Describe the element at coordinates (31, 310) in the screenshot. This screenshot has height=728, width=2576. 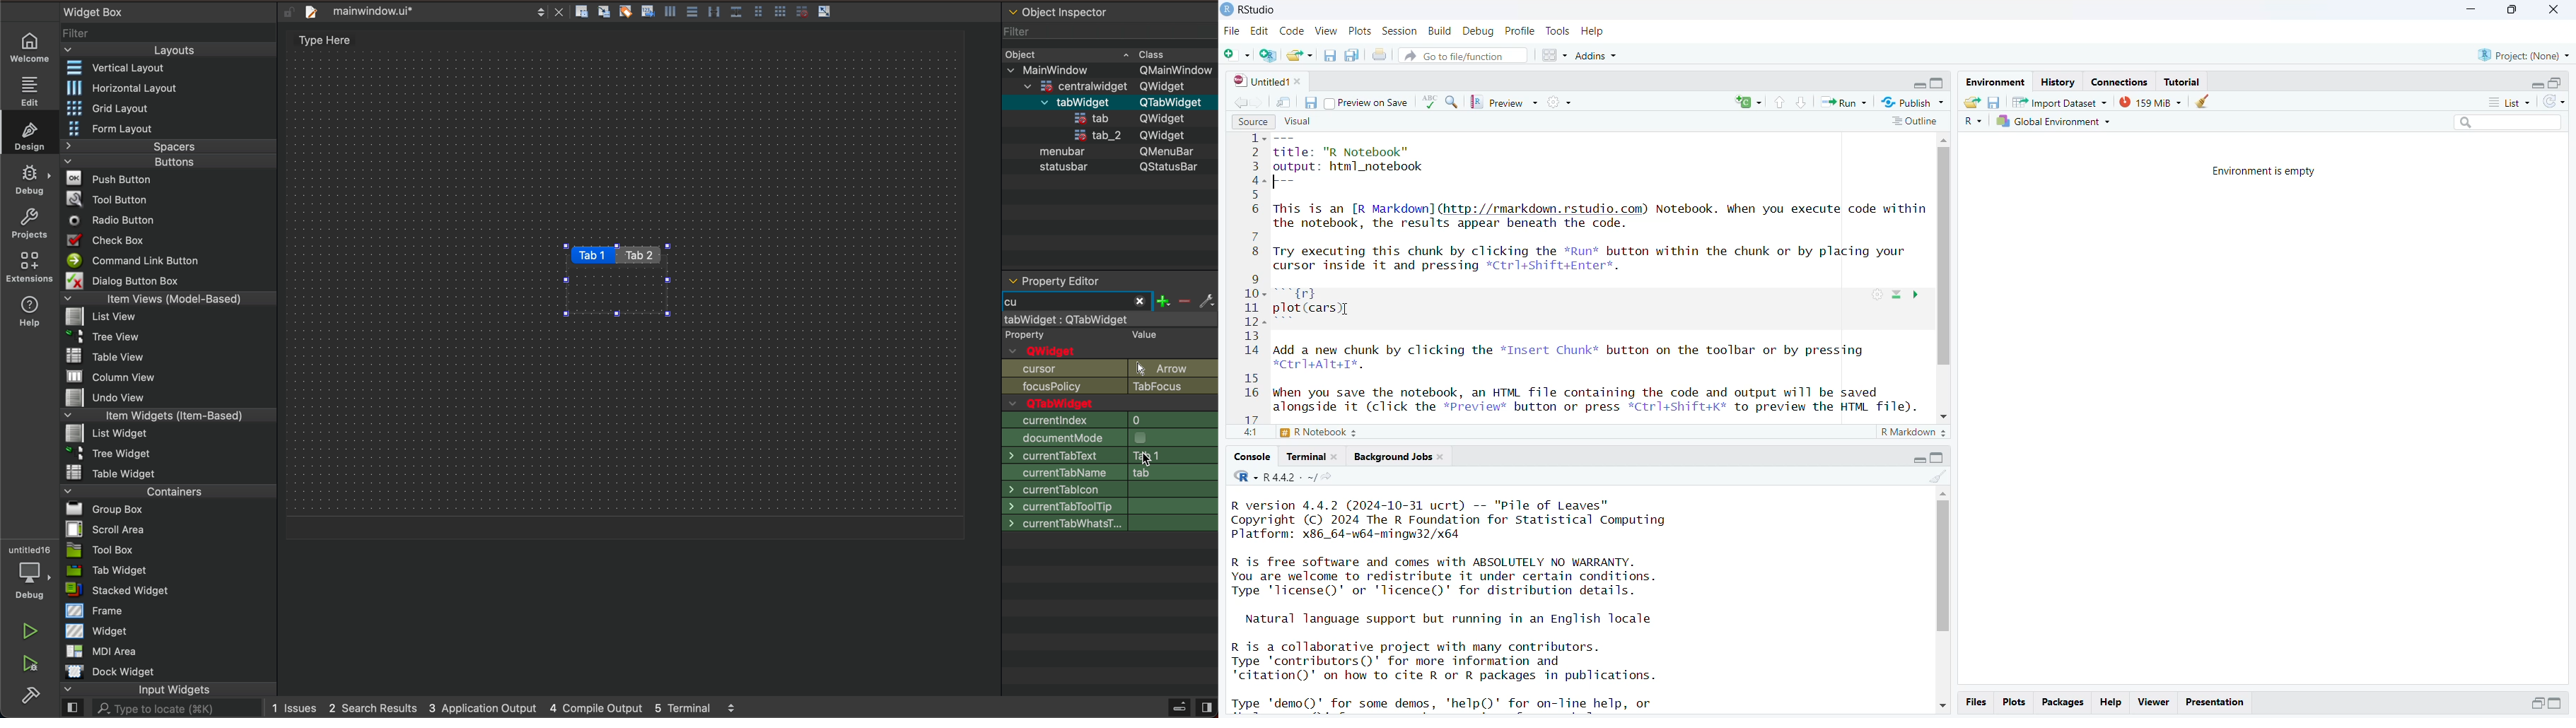
I see `help` at that location.